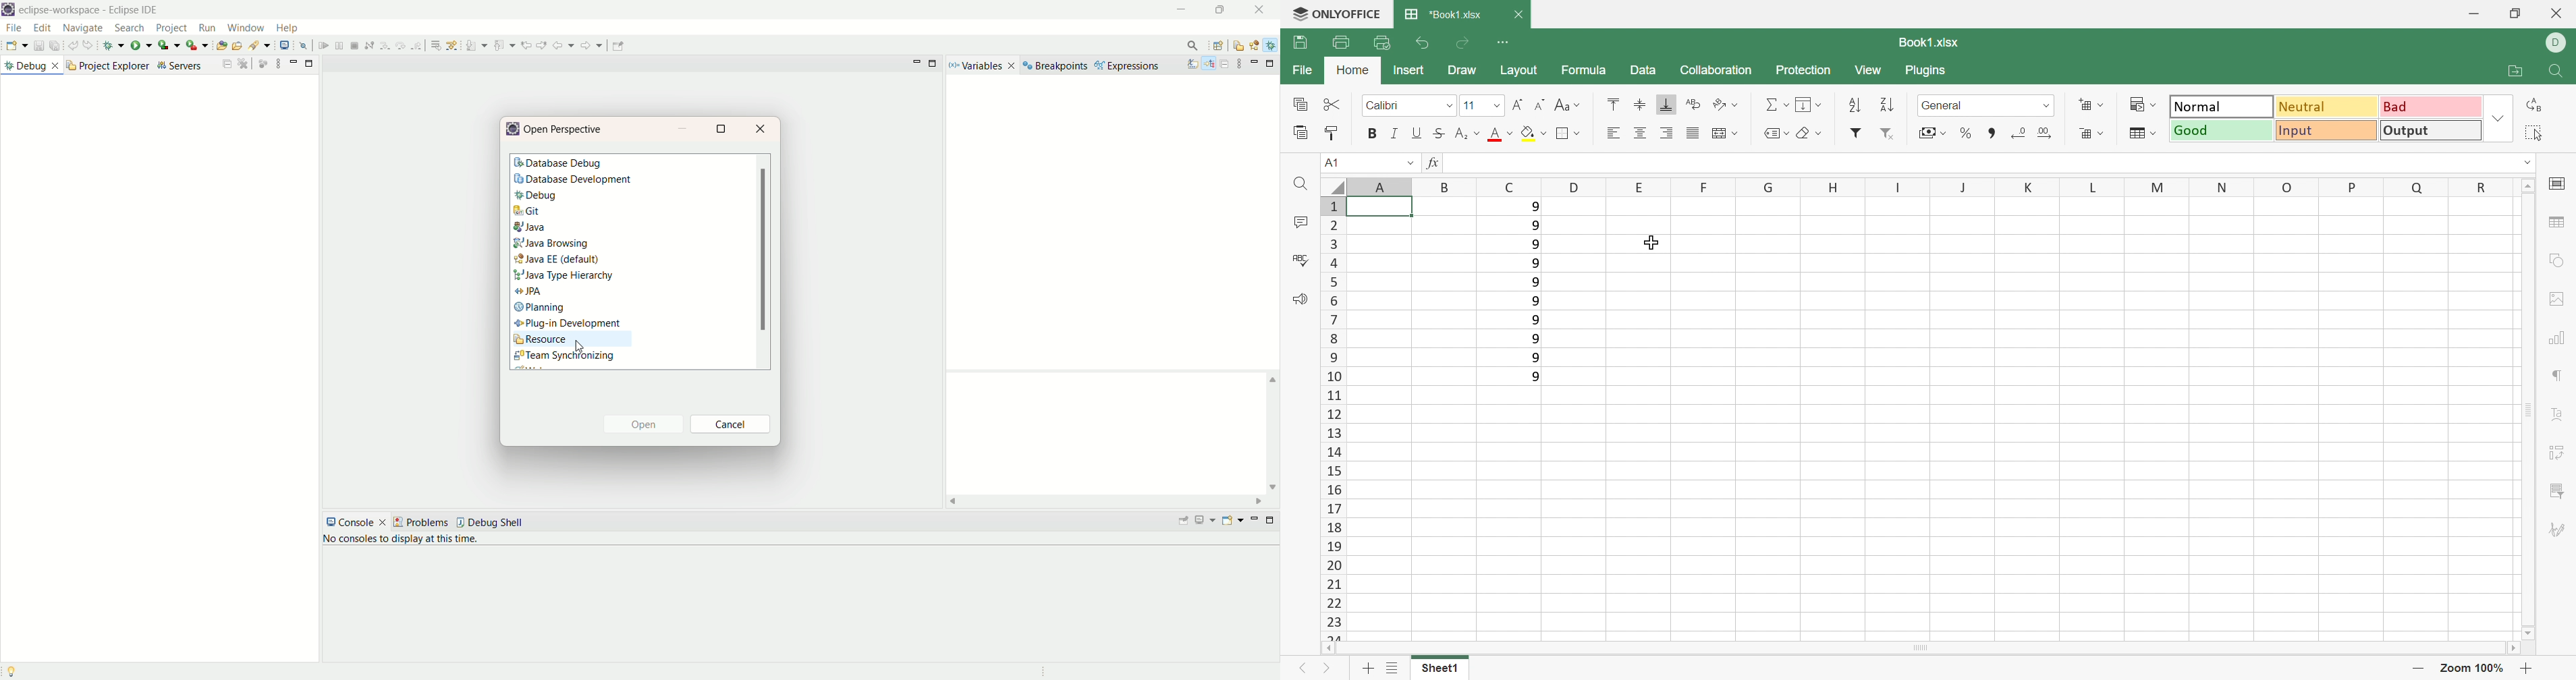 Image resolution: width=2576 pixels, height=700 pixels. Describe the element at coordinates (1668, 133) in the screenshot. I see `Align Right` at that location.